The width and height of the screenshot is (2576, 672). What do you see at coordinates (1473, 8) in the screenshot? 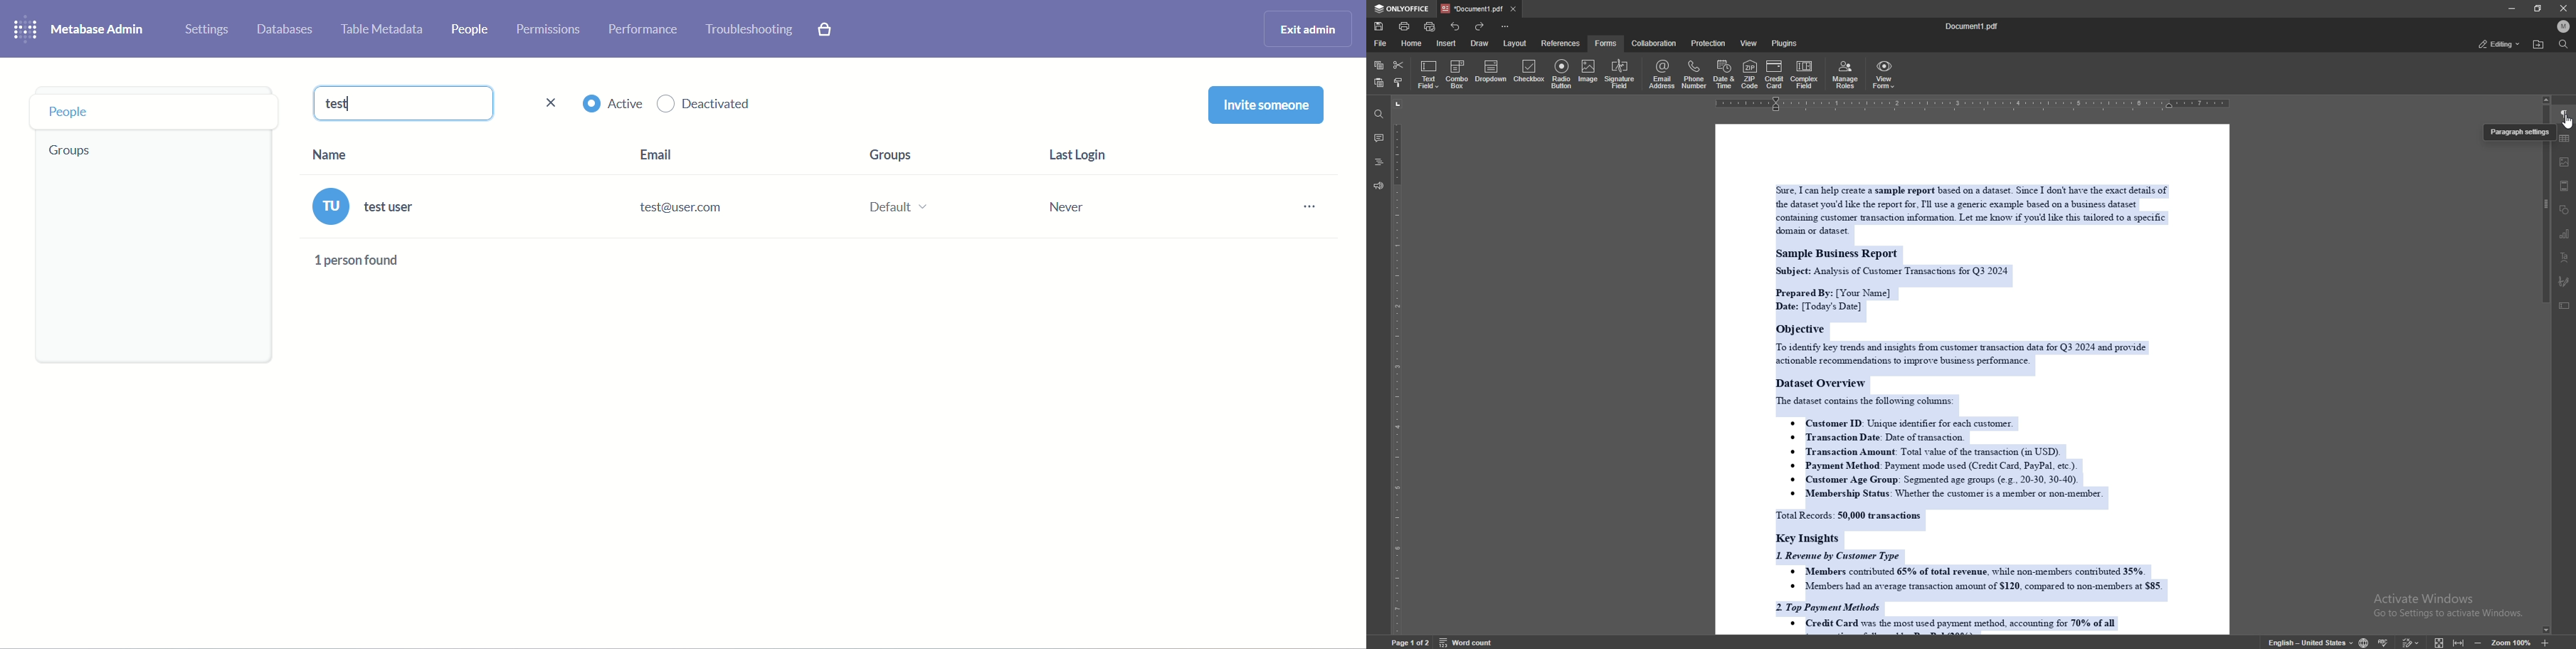
I see `tab` at bounding box center [1473, 8].